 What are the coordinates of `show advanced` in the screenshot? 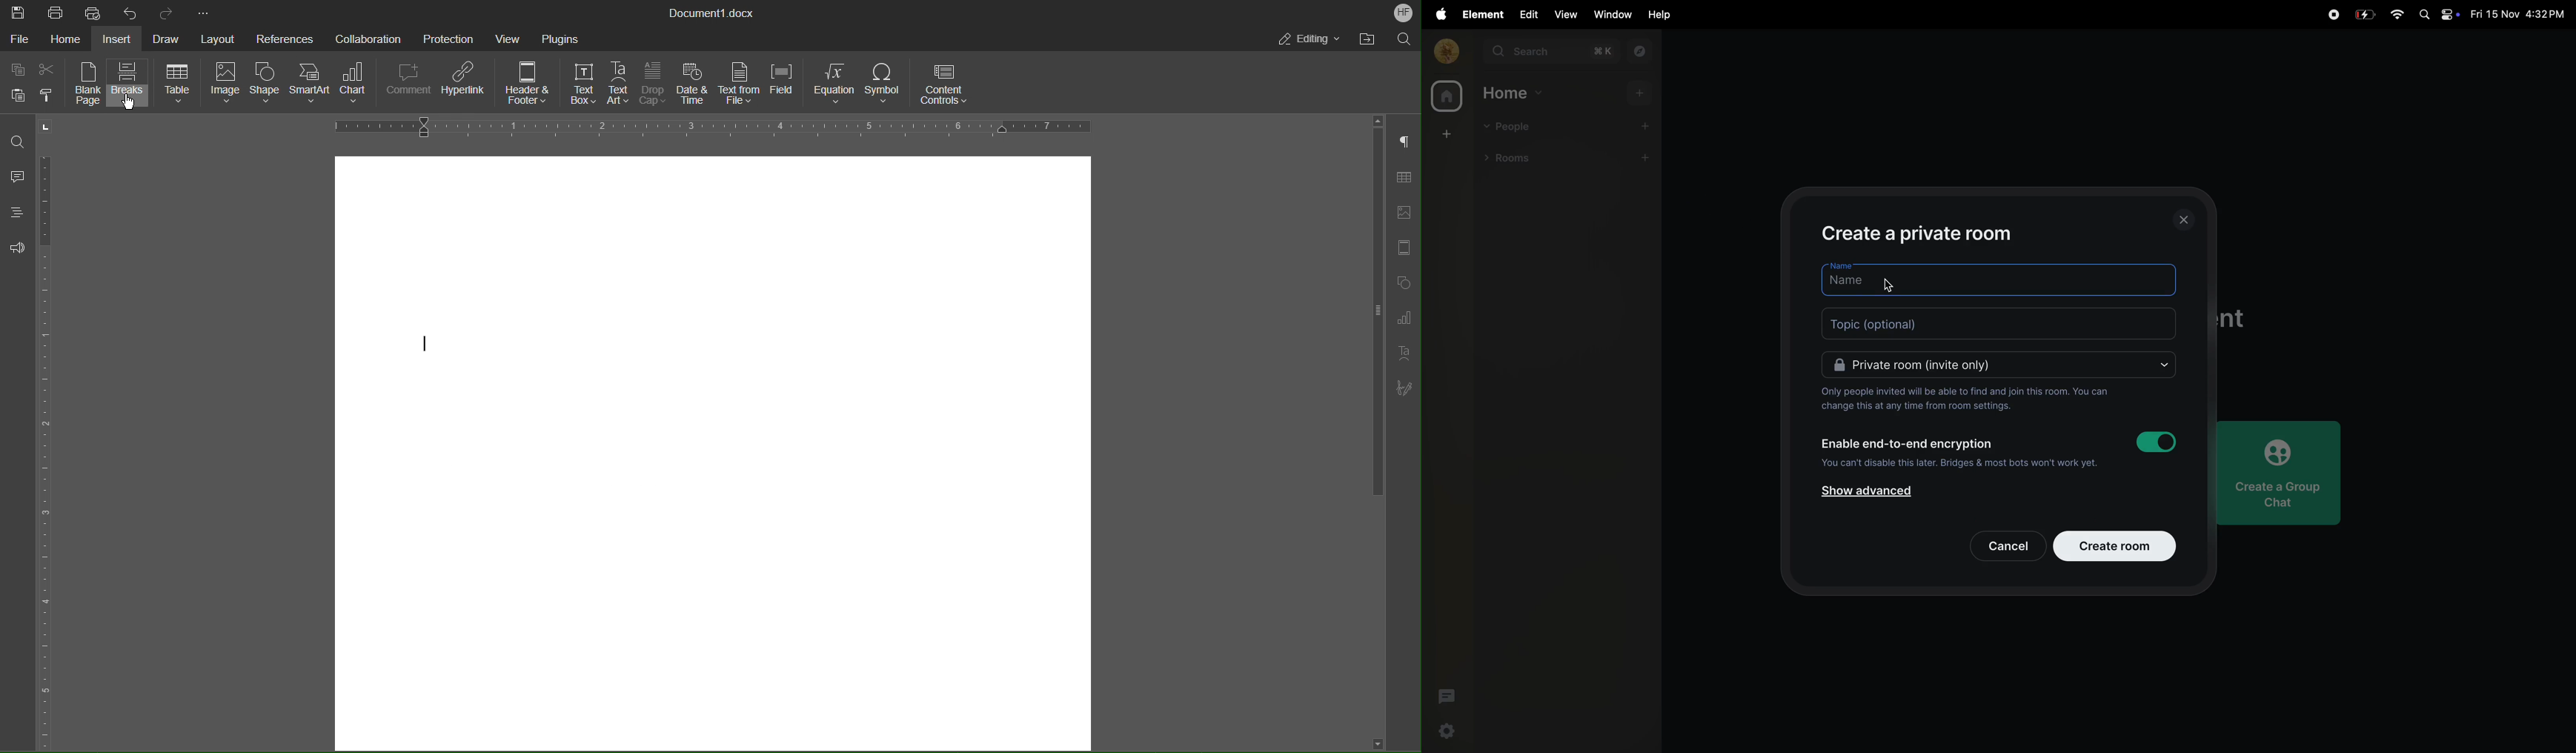 It's located at (1868, 494).